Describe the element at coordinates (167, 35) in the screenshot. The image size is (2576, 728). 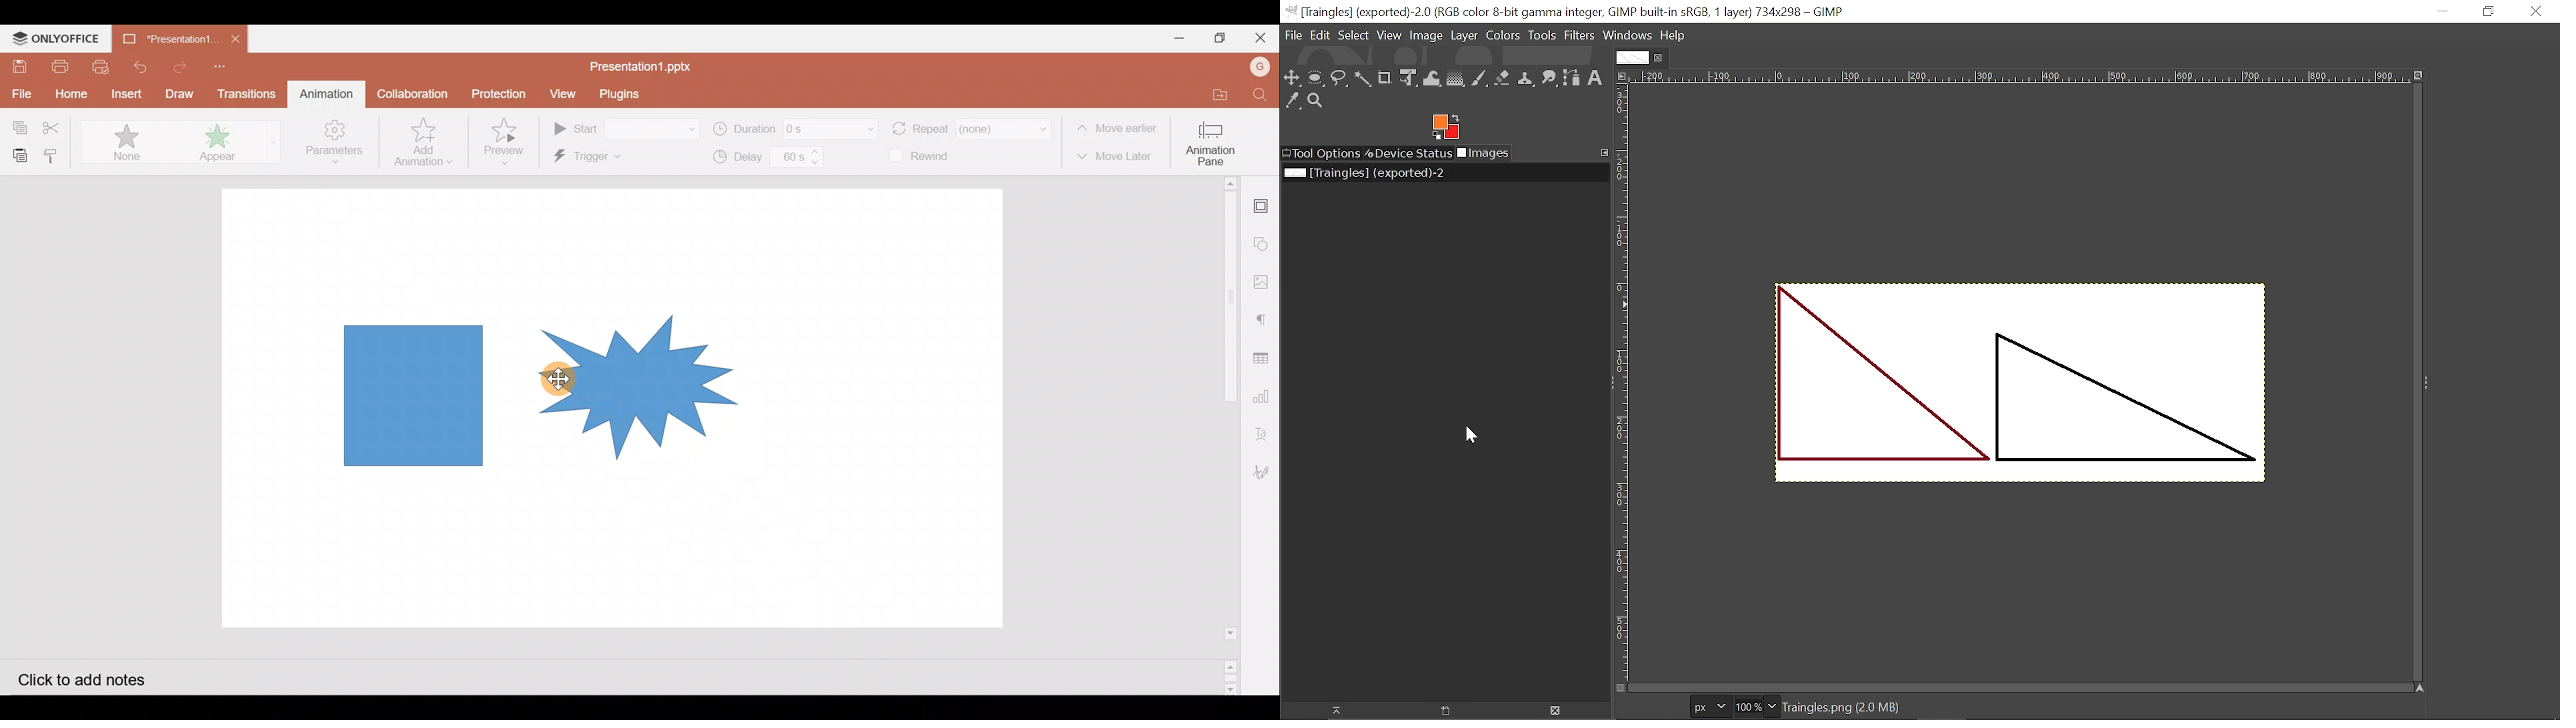
I see `Presentation1.` at that location.